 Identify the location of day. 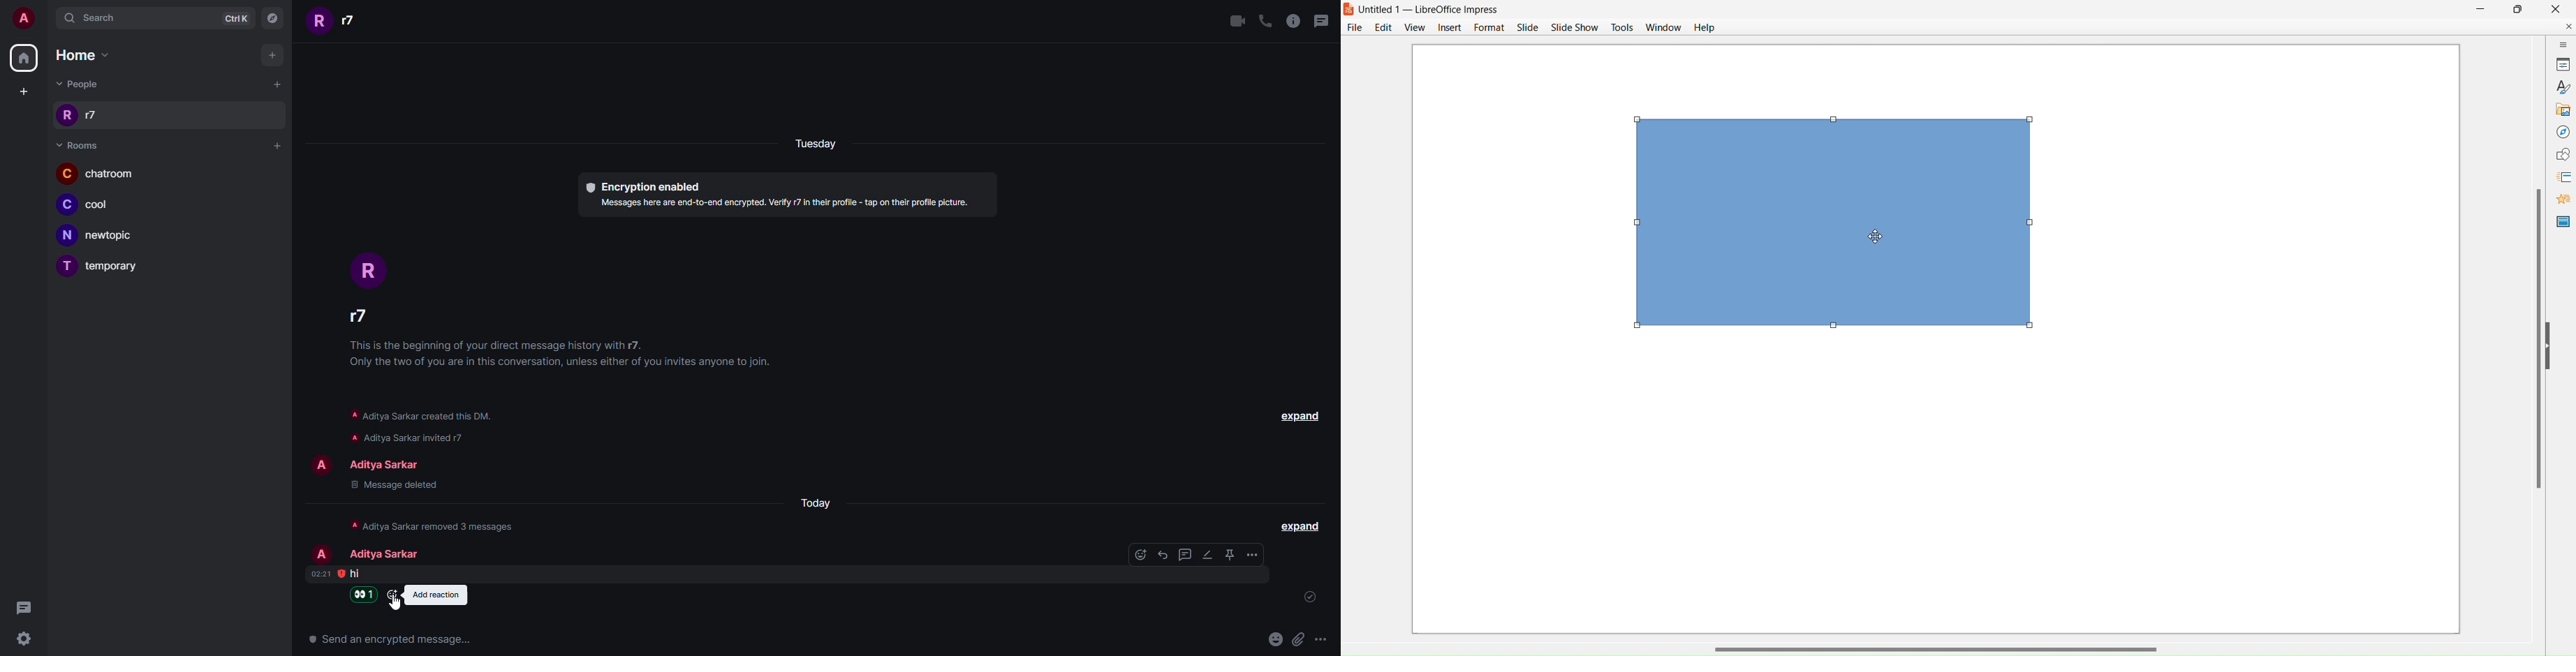
(814, 144).